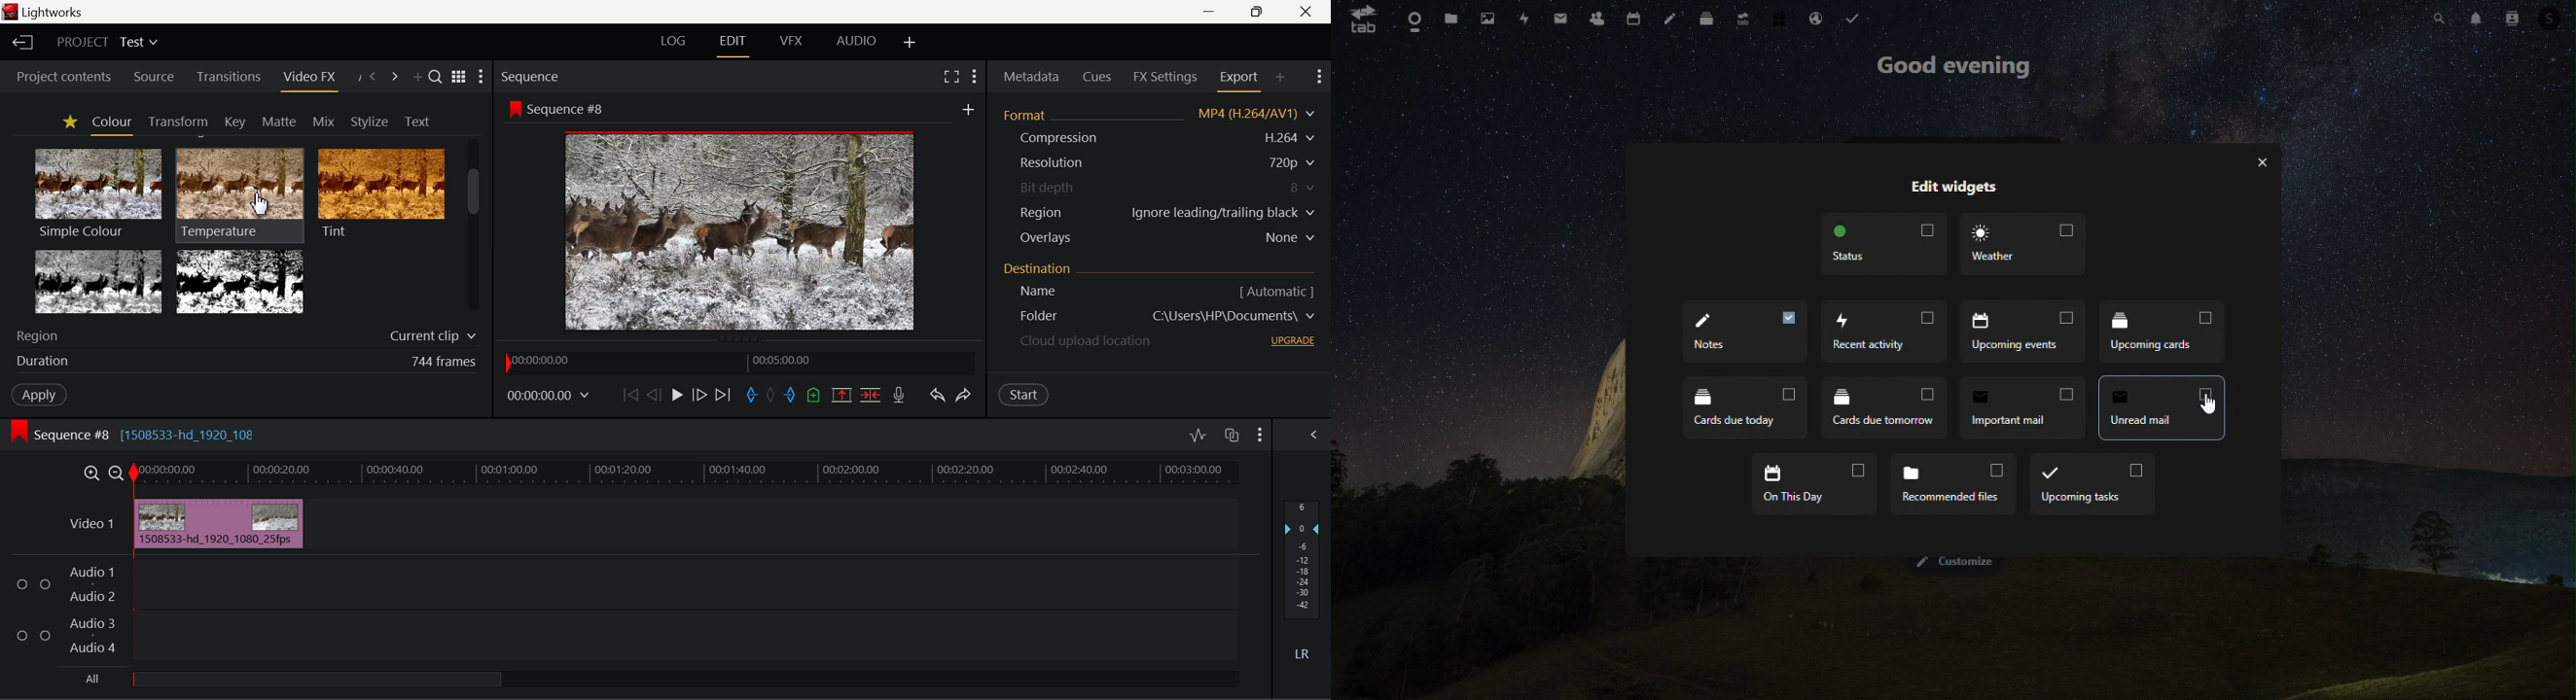 The image size is (2576, 700). I want to click on To start, so click(629, 398).